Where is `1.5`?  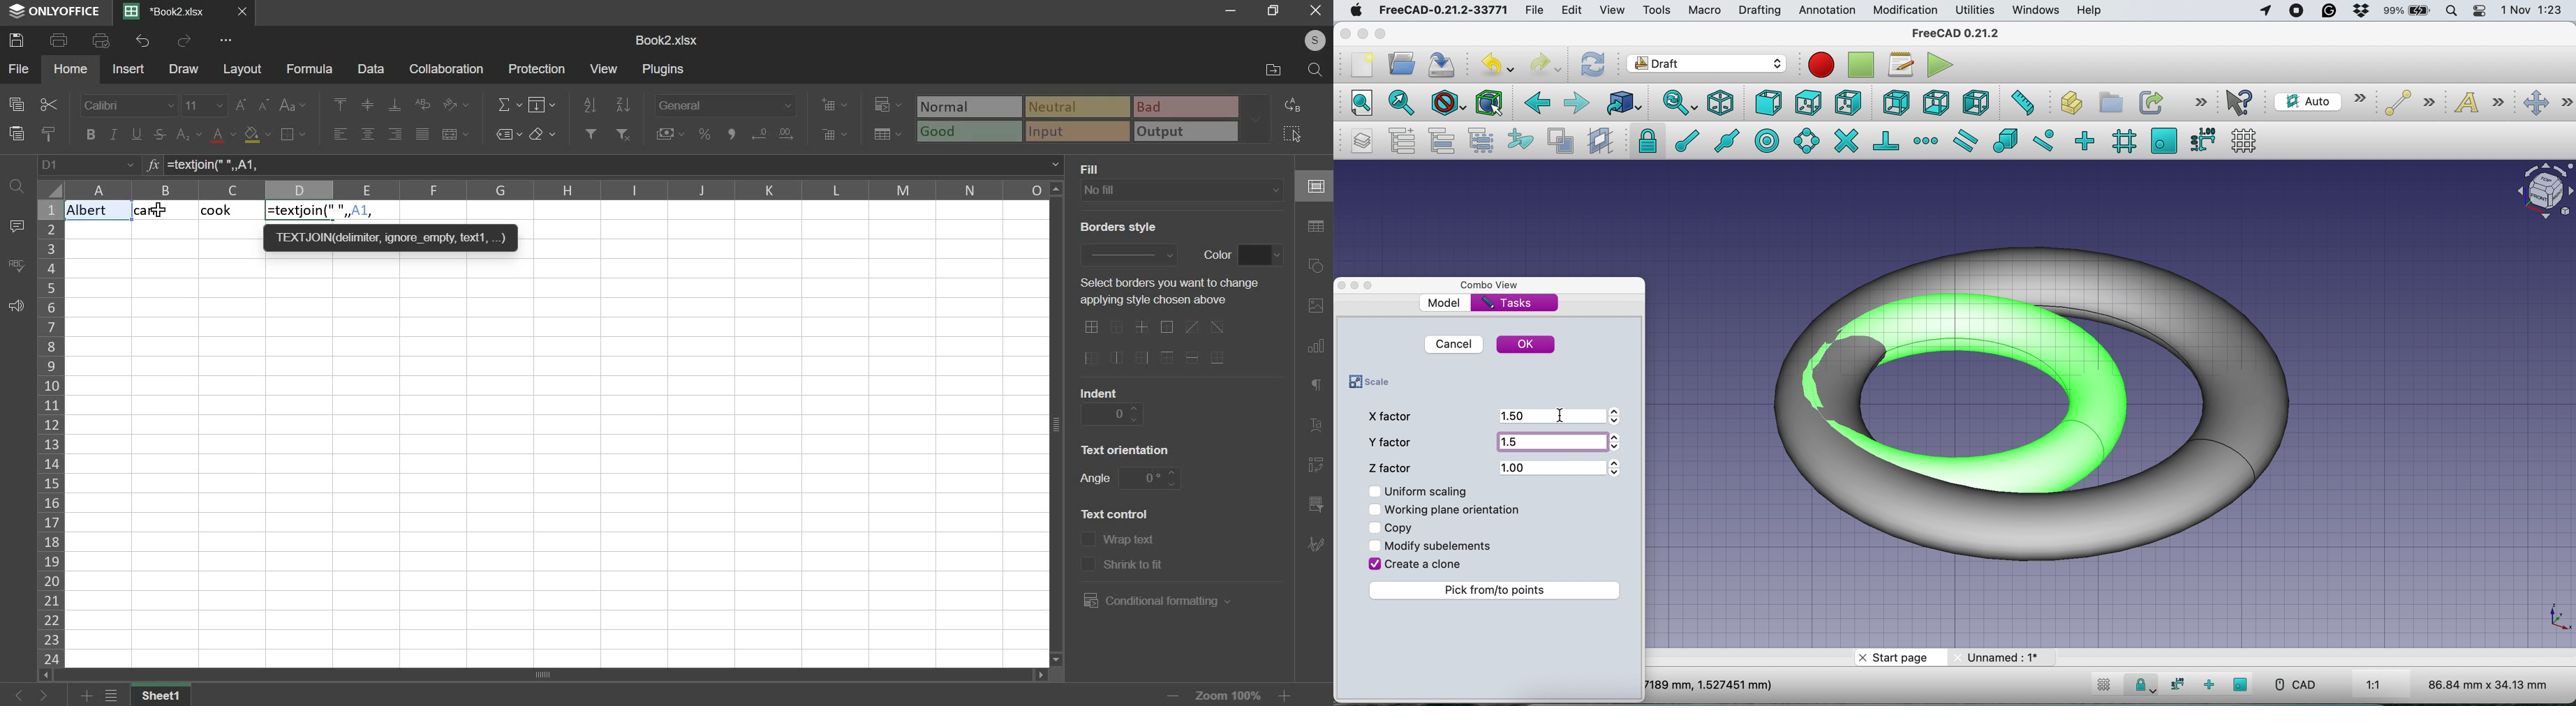 1.5 is located at coordinates (1550, 415).